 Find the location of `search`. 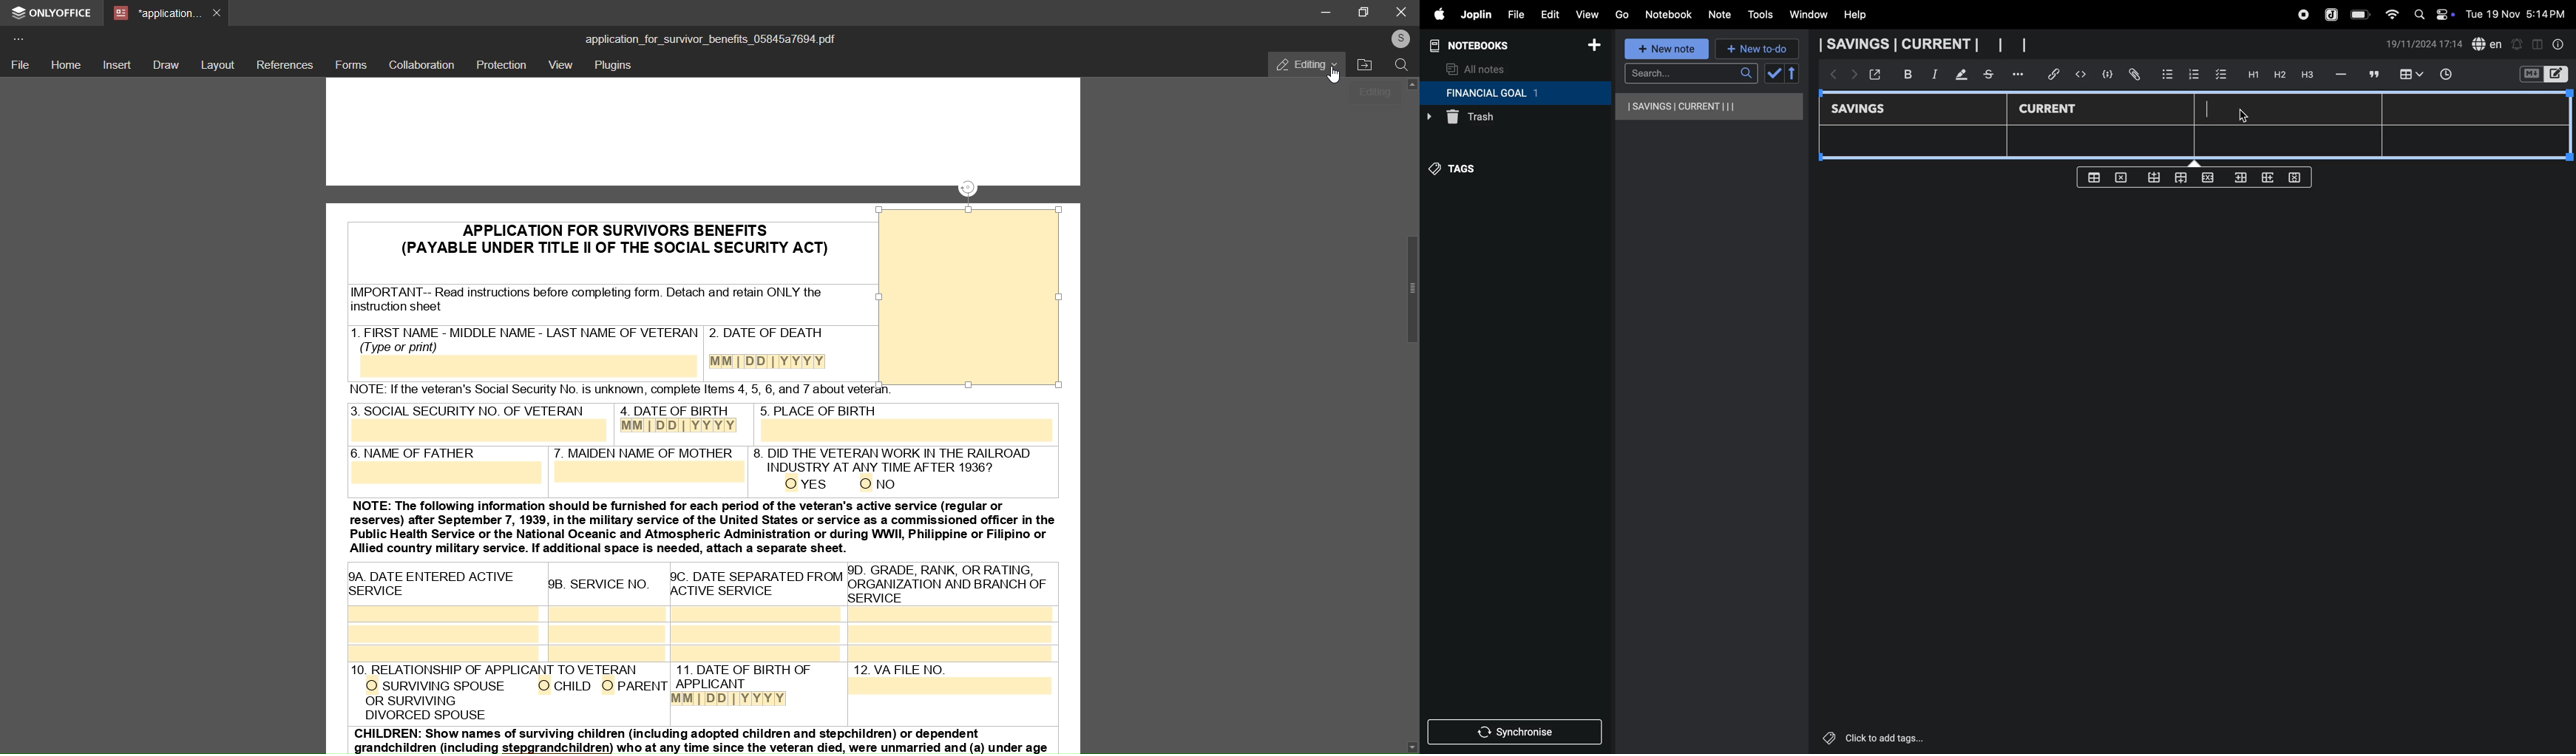

search is located at coordinates (1691, 73).